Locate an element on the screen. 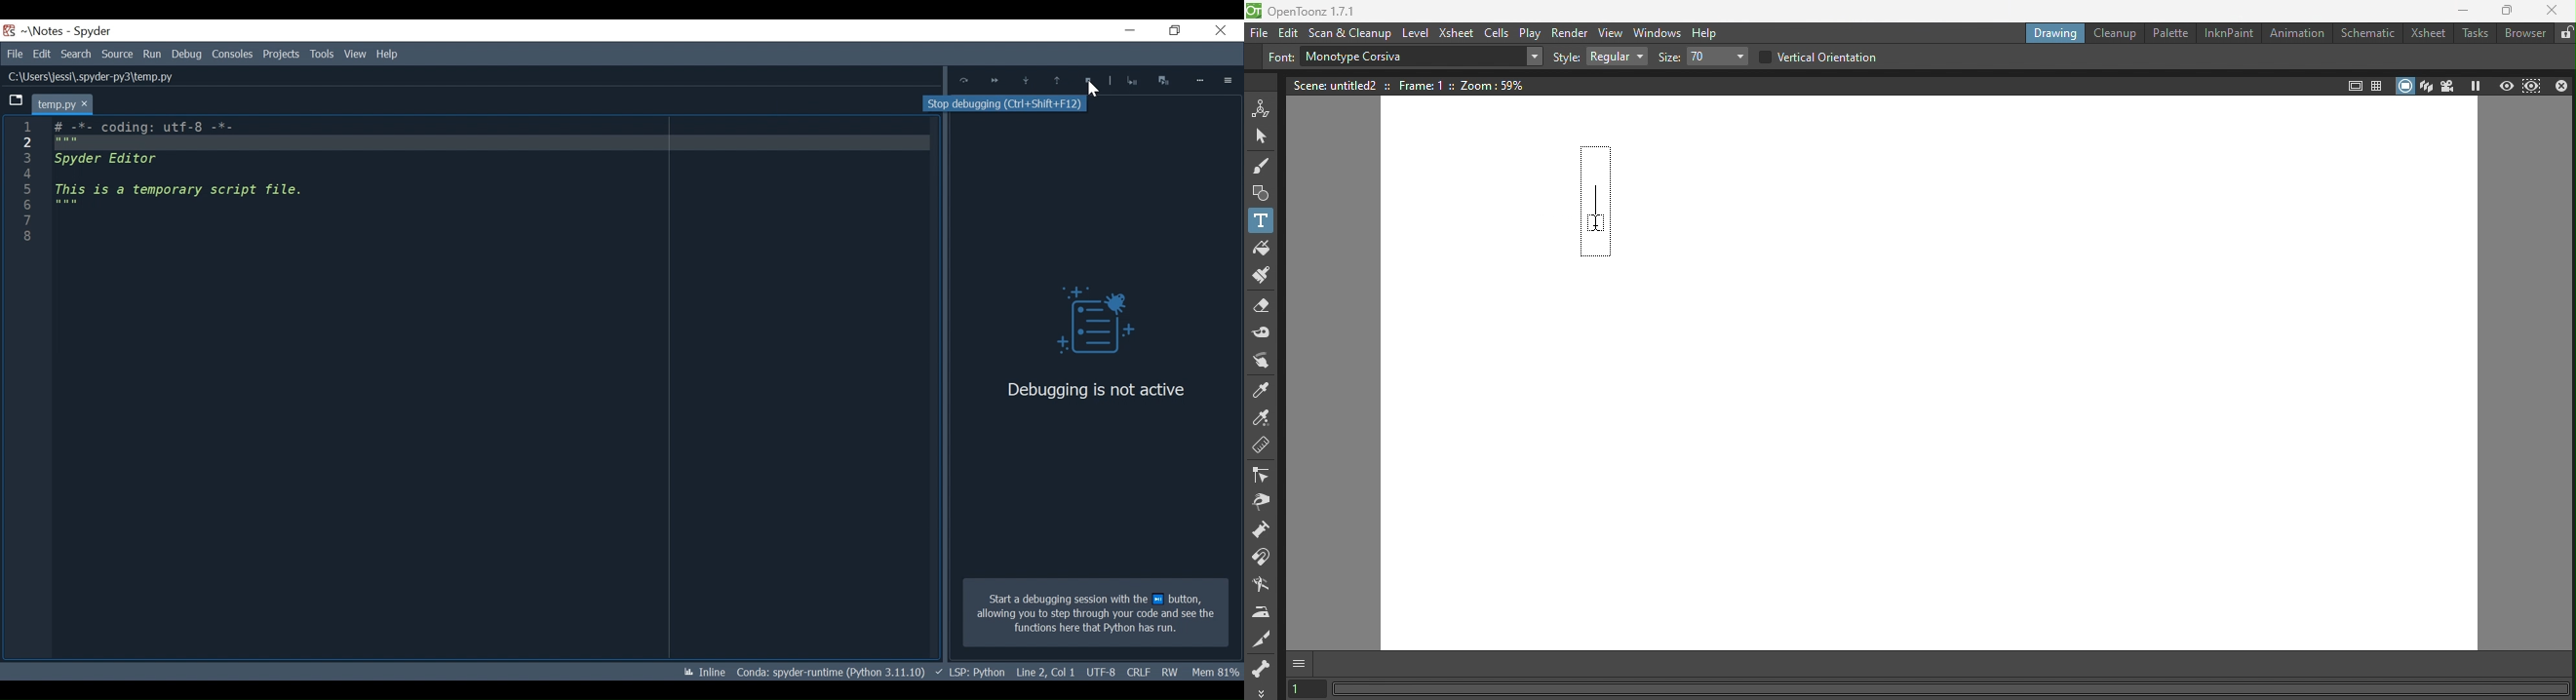 This screenshot has width=2576, height=700. Vertical orientation is located at coordinates (1826, 56).